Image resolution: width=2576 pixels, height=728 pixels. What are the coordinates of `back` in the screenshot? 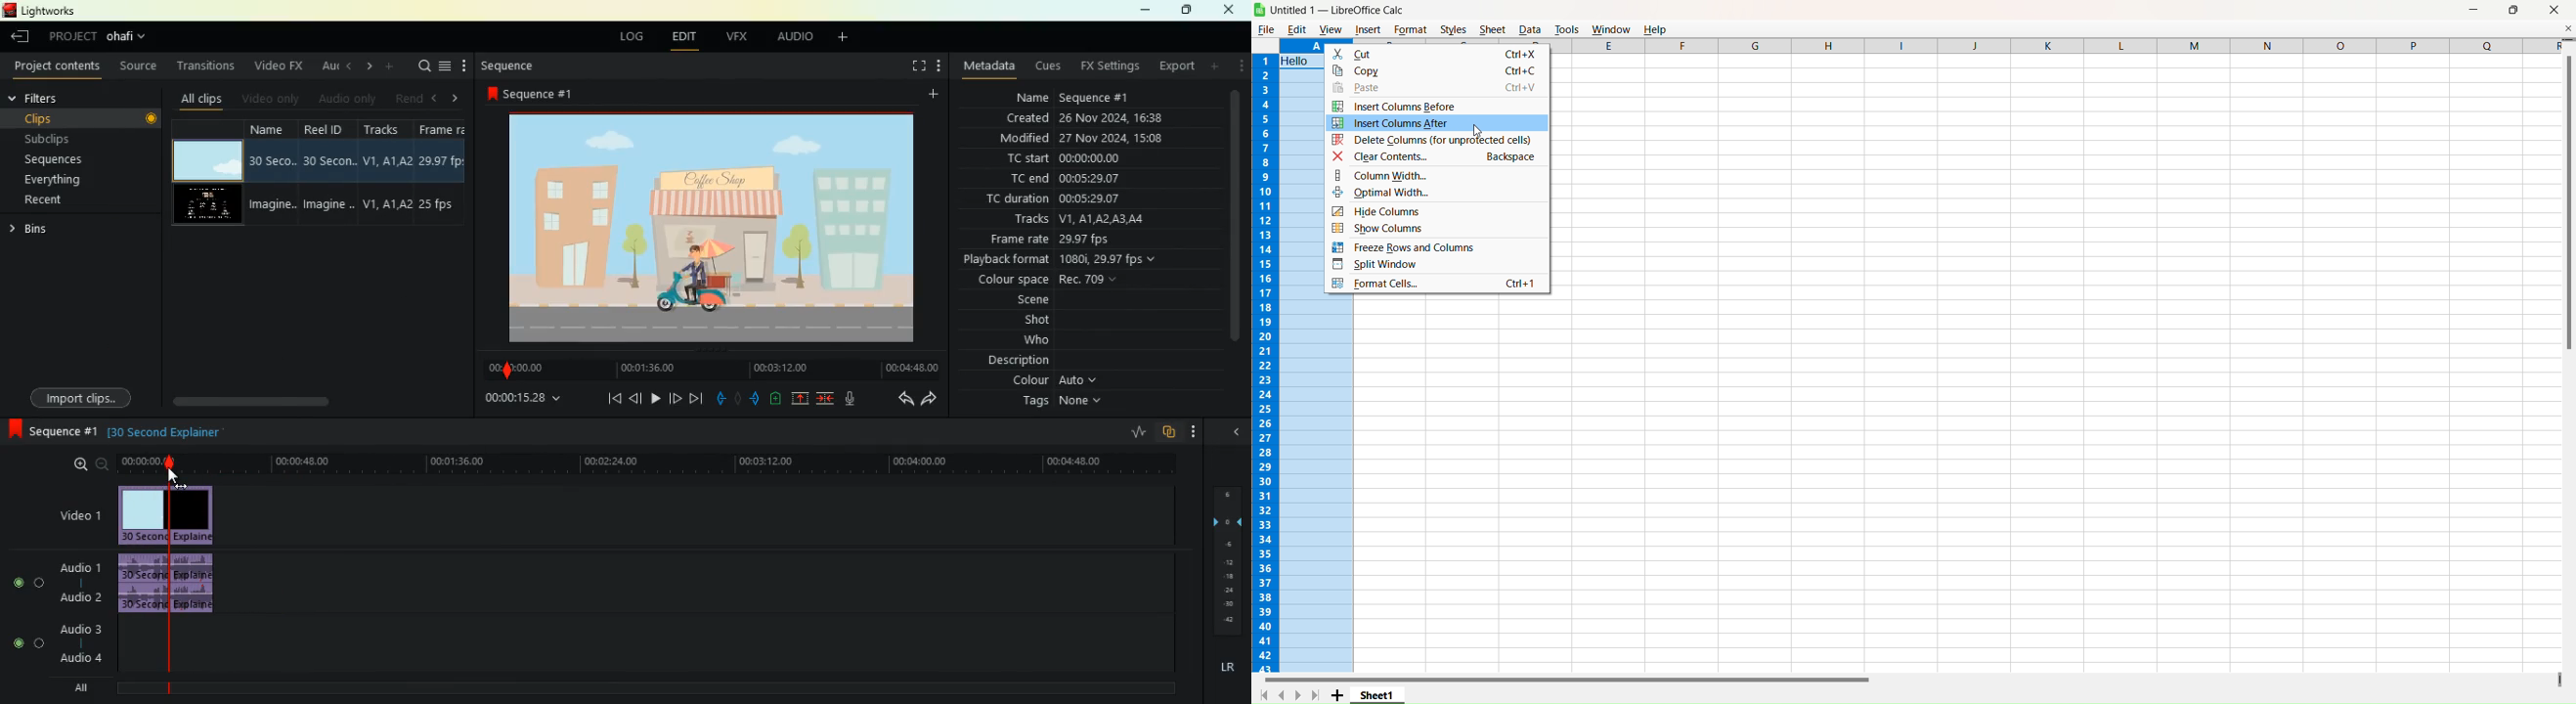 It's located at (22, 38).